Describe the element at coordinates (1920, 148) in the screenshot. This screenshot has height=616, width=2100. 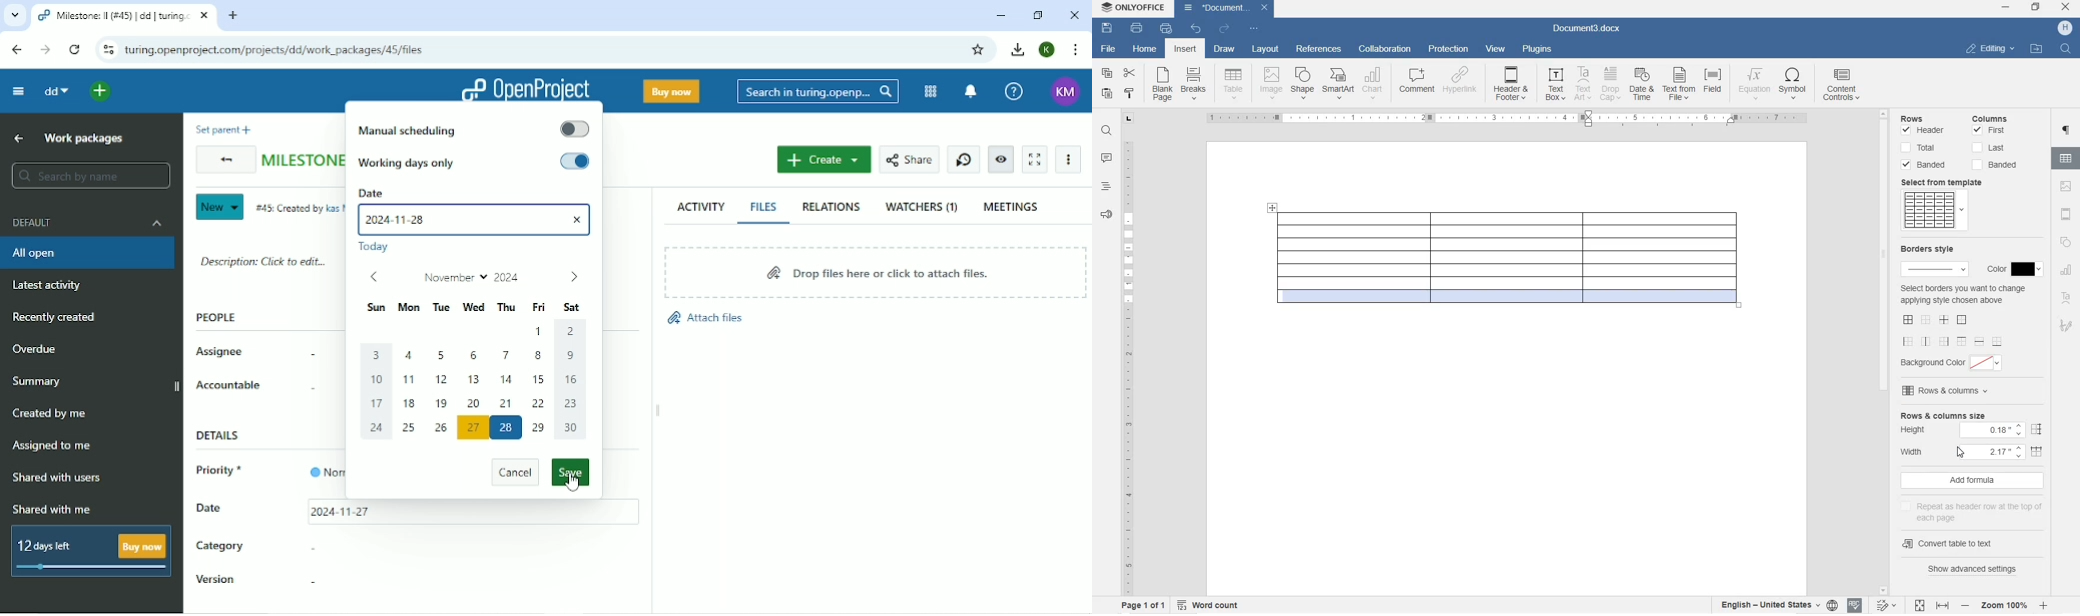
I see `Total` at that location.